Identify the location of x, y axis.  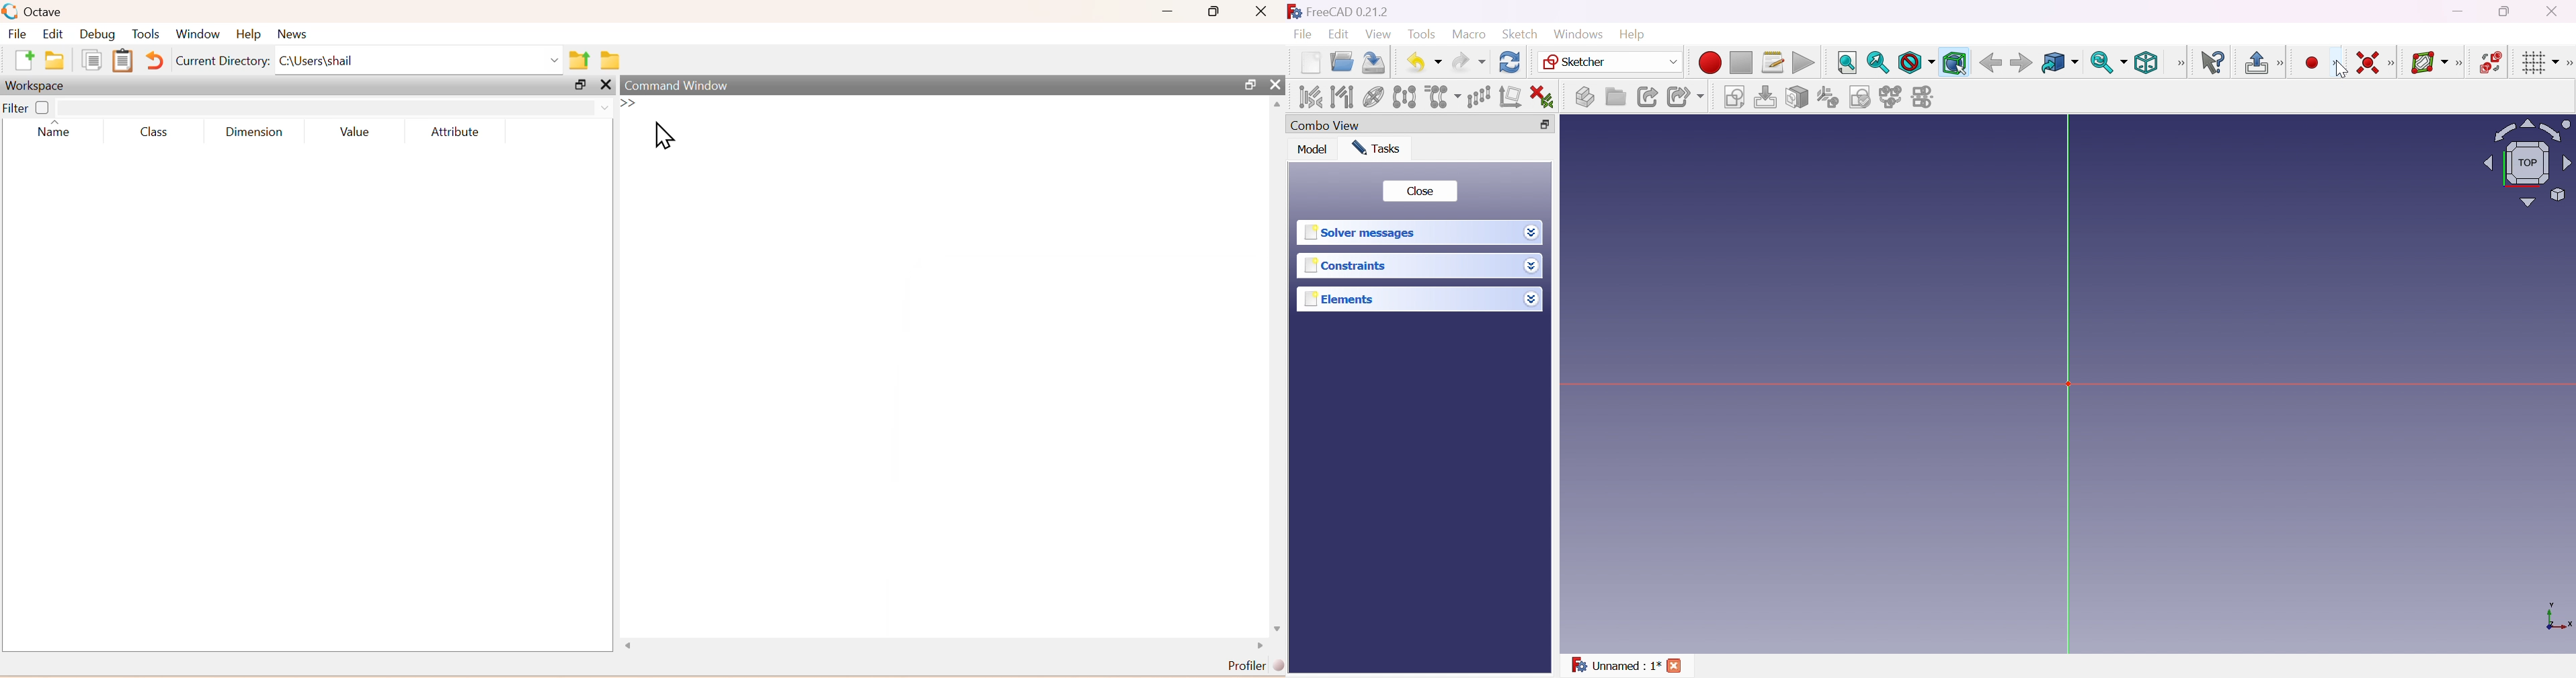
(2557, 617).